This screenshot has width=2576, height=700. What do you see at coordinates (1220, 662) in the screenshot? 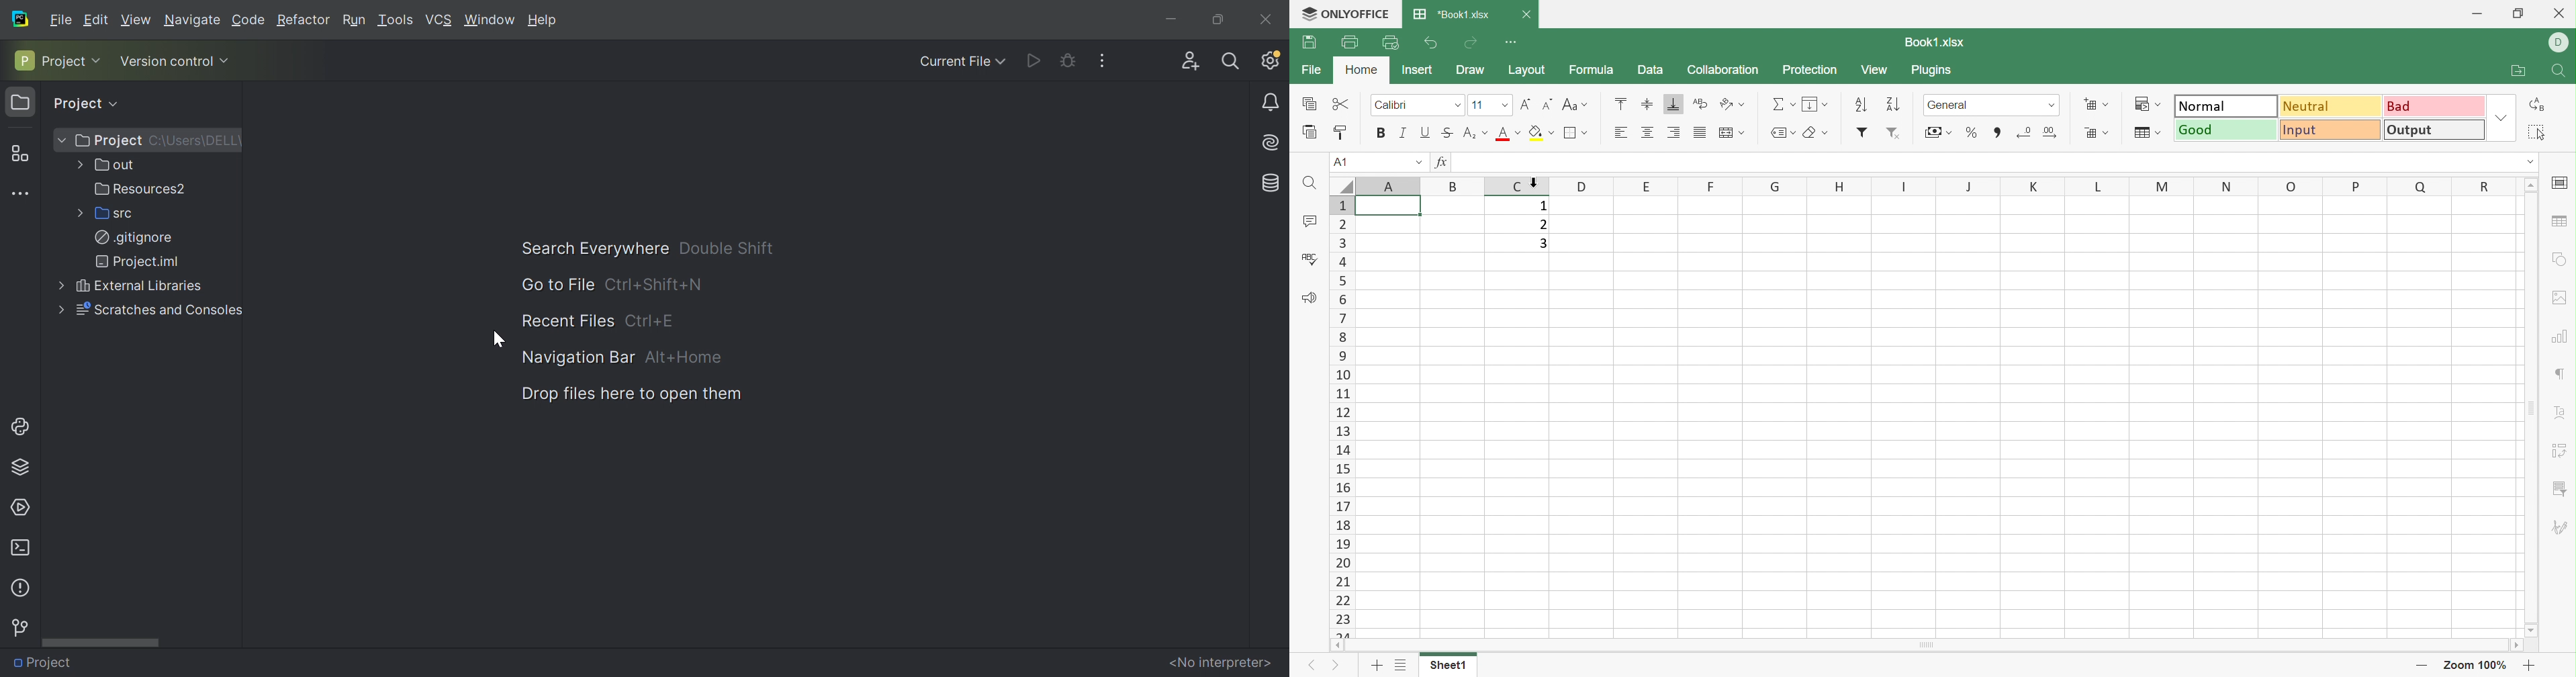
I see `<No interpreter>` at bounding box center [1220, 662].